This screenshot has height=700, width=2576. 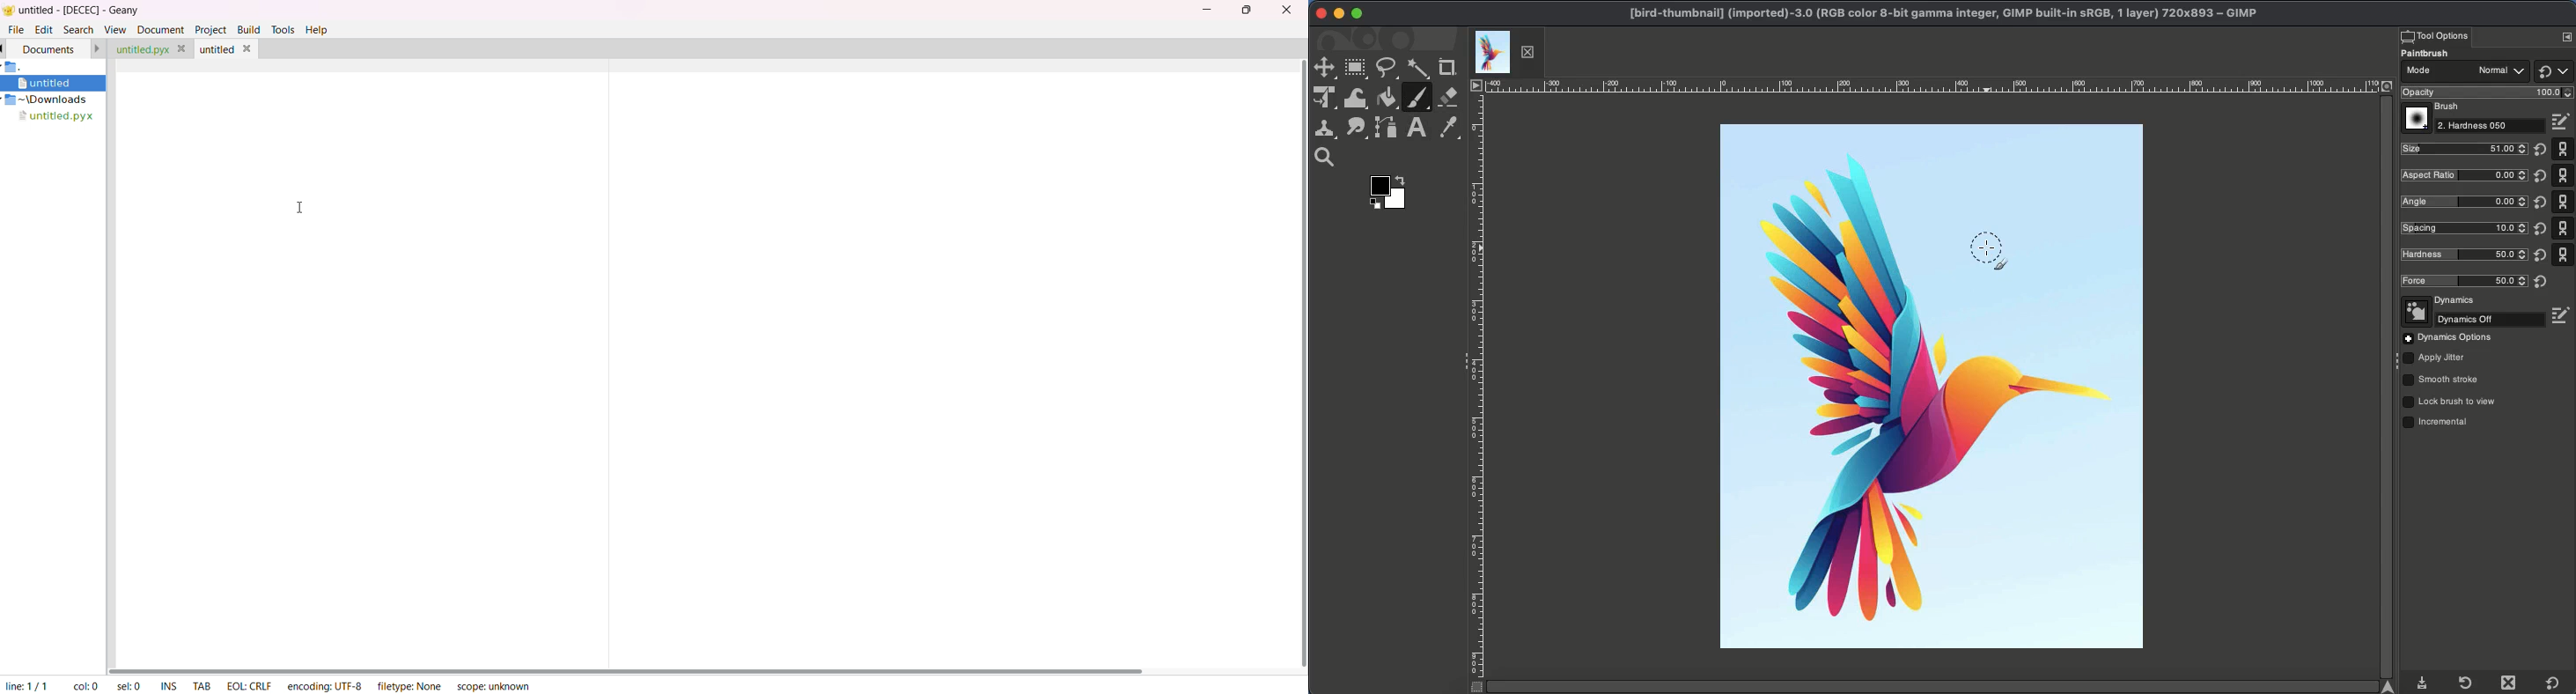 What do you see at coordinates (1323, 69) in the screenshot?
I see `Move tool` at bounding box center [1323, 69].